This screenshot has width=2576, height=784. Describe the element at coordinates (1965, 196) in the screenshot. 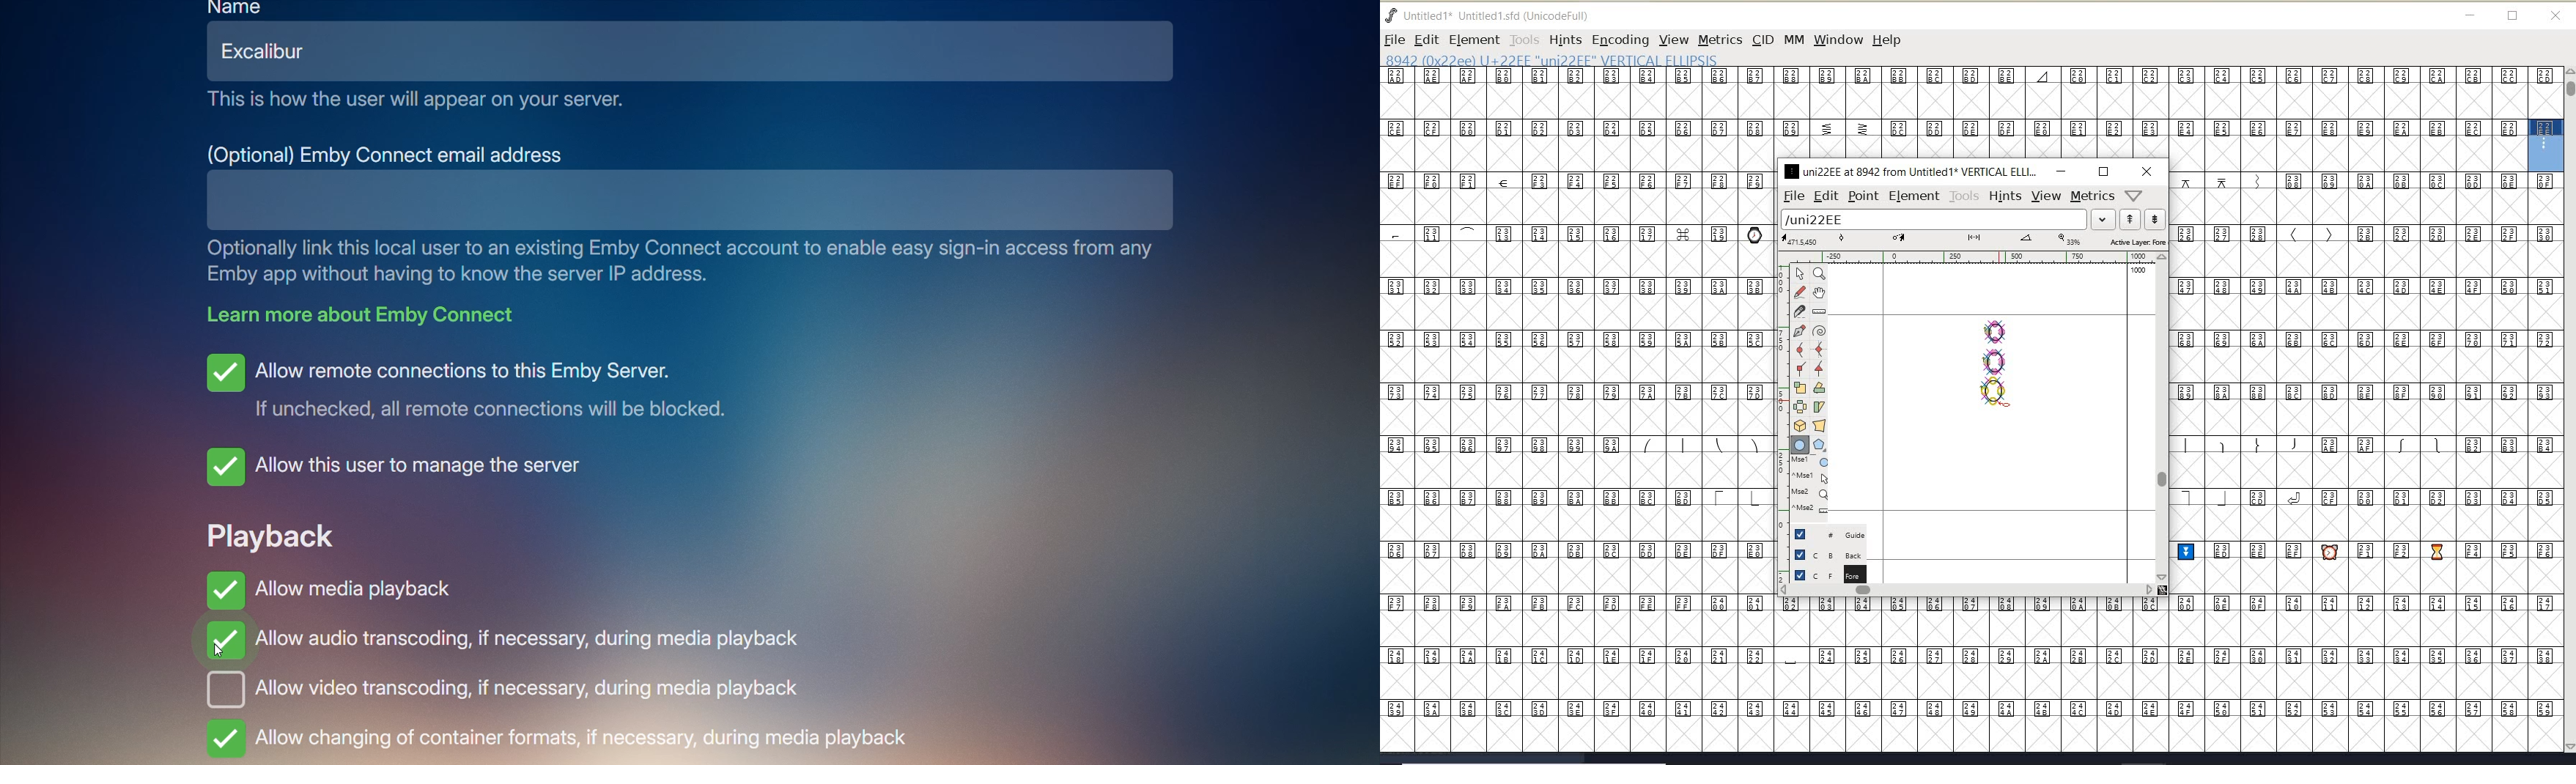

I see `tools` at that location.